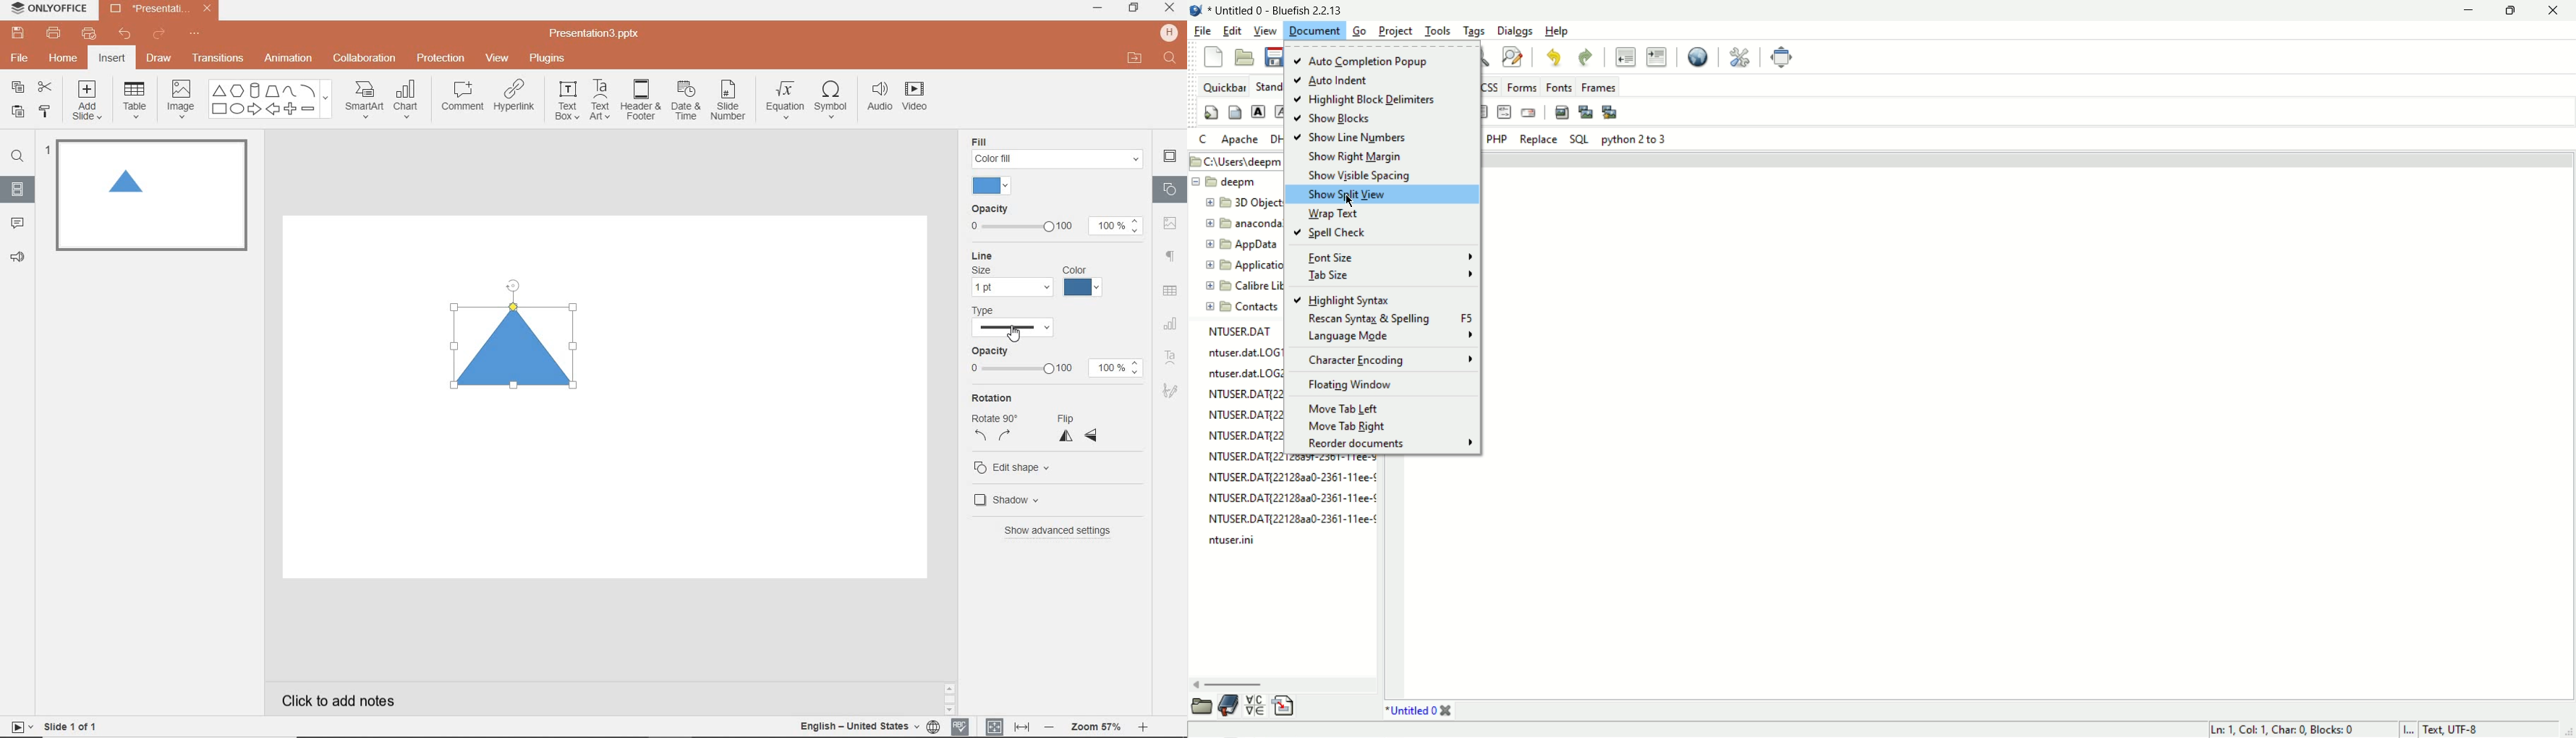 The width and height of the screenshot is (2576, 756). Describe the element at coordinates (1170, 291) in the screenshot. I see `TABLE SETTINGS` at that location.